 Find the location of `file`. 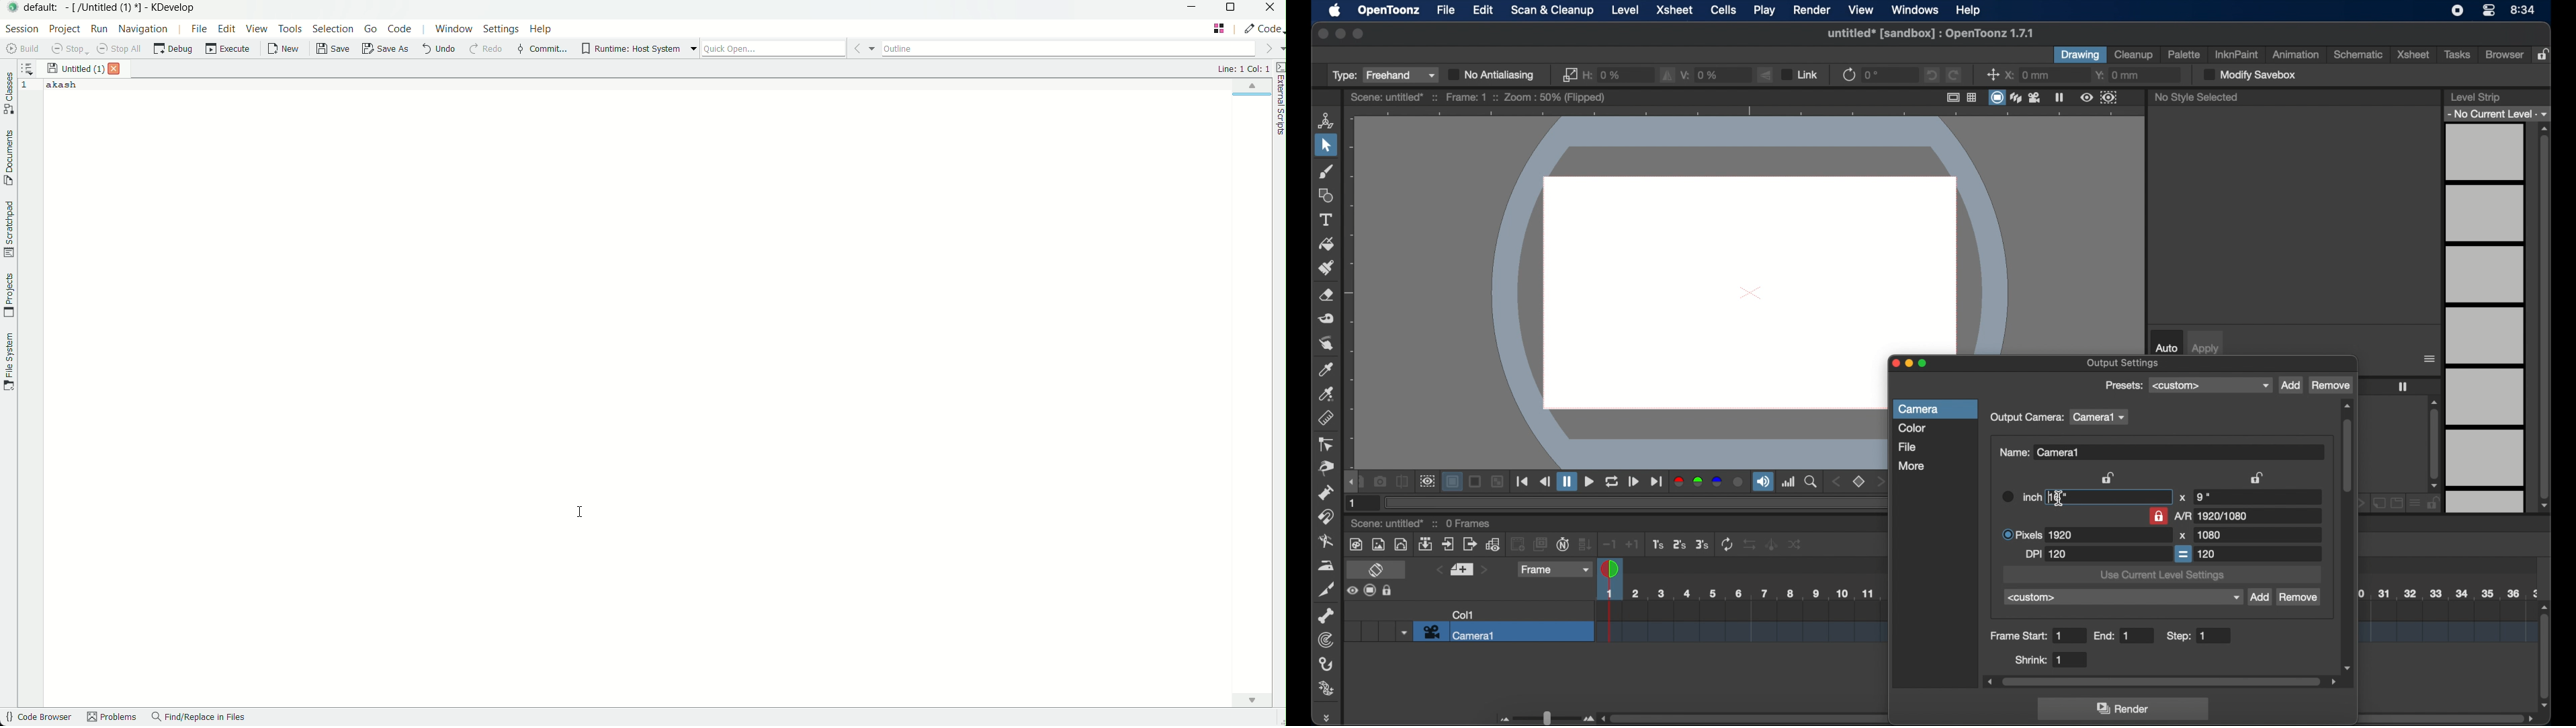

file is located at coordinates (1447, 10).